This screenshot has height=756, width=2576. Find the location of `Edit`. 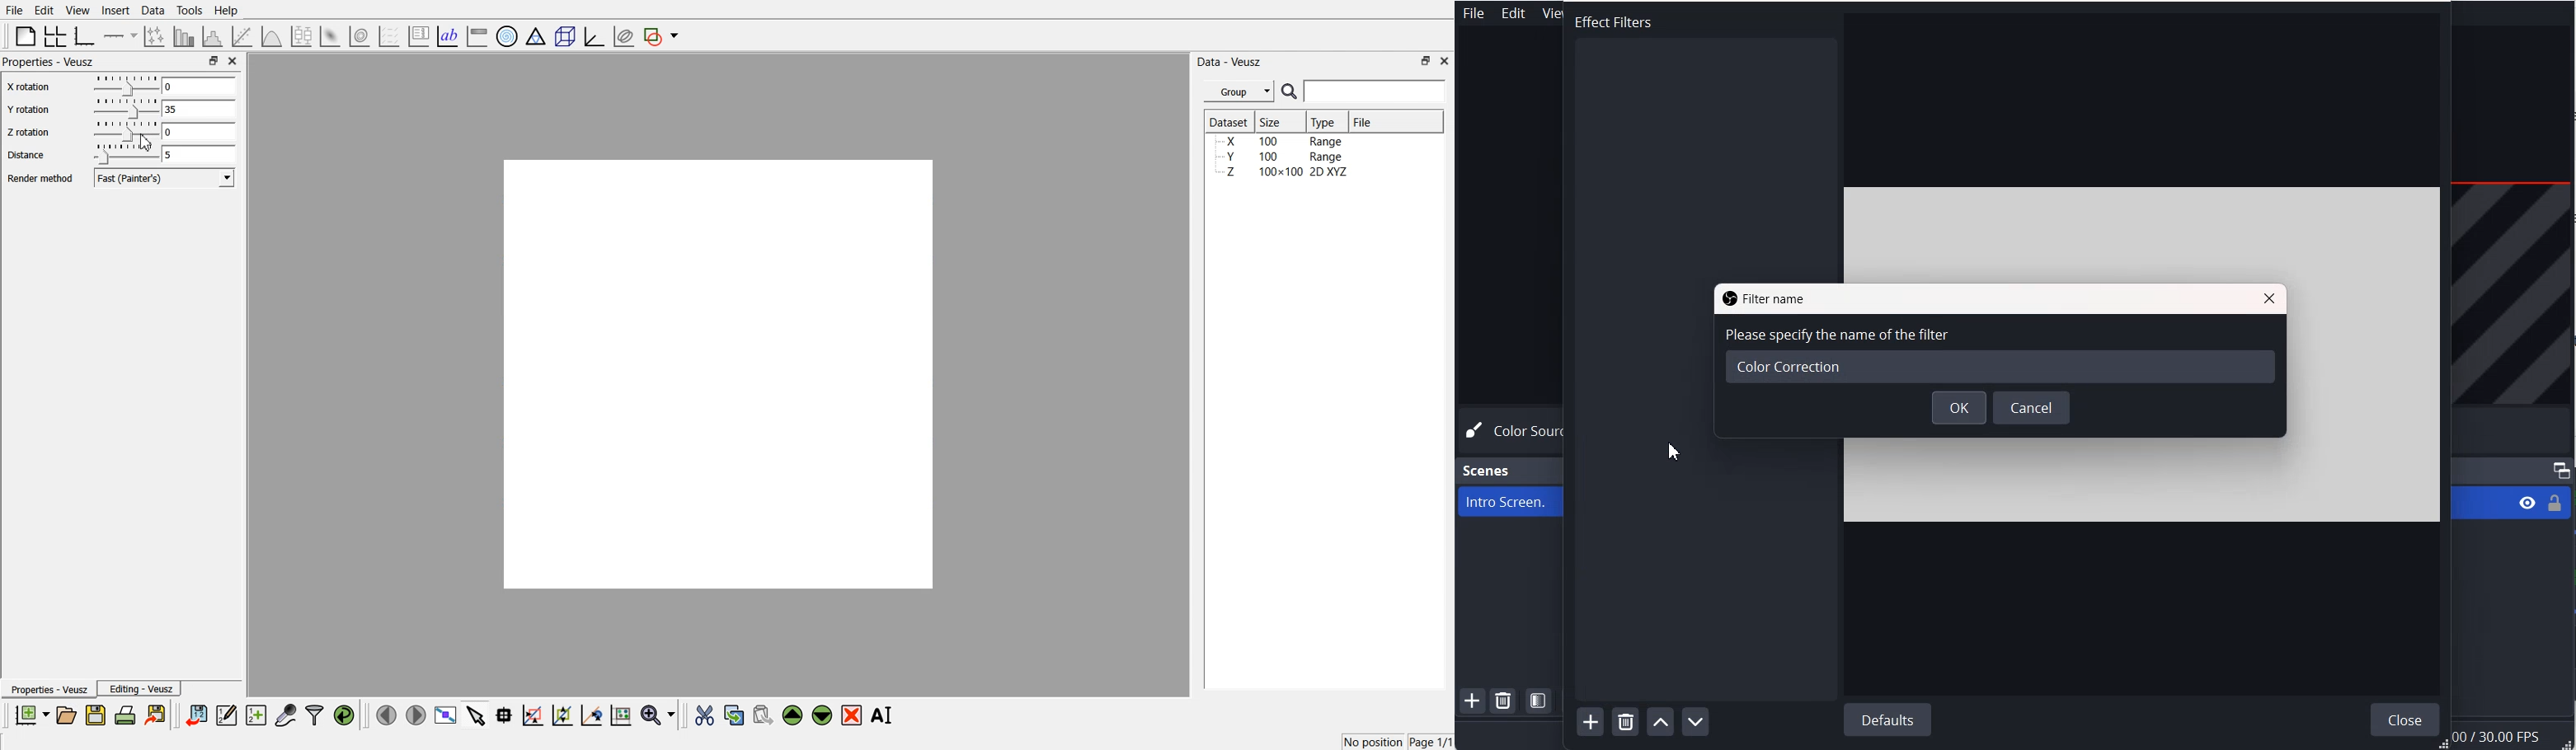

Edit is located at coordinates (1514, 13).